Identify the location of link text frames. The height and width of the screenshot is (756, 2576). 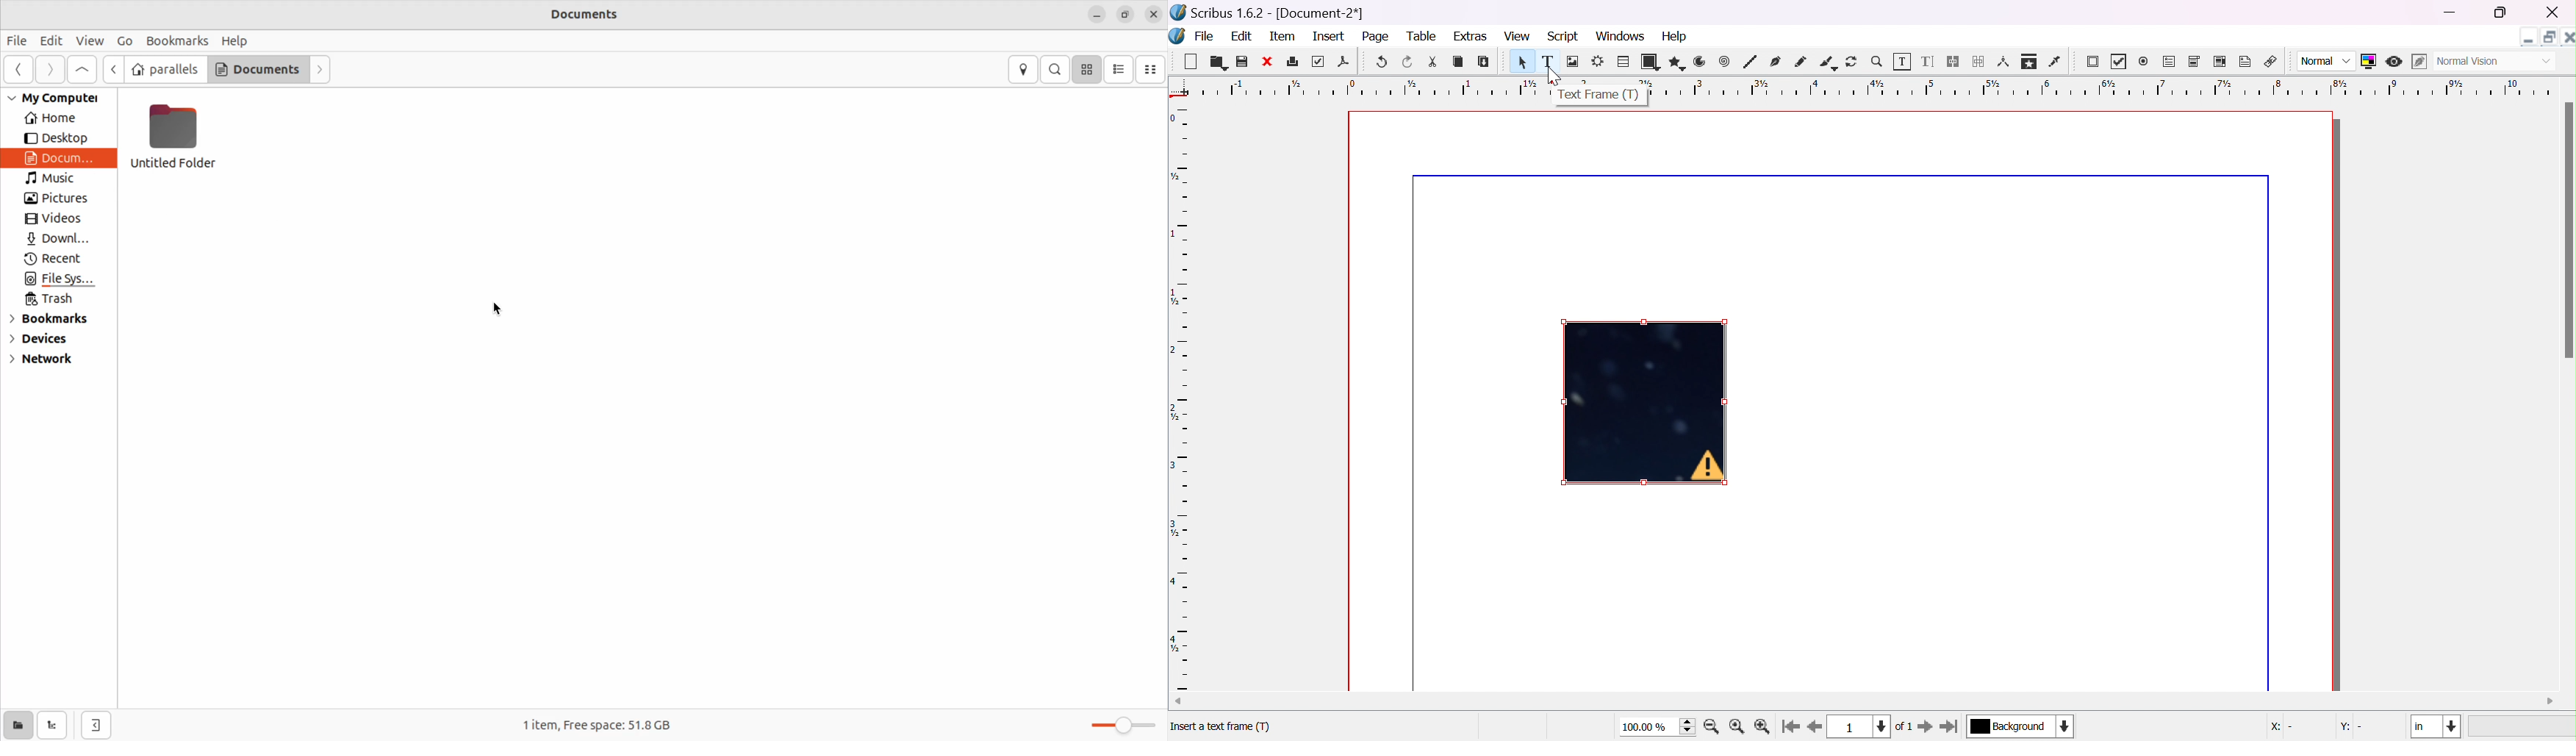
(1954, 62).